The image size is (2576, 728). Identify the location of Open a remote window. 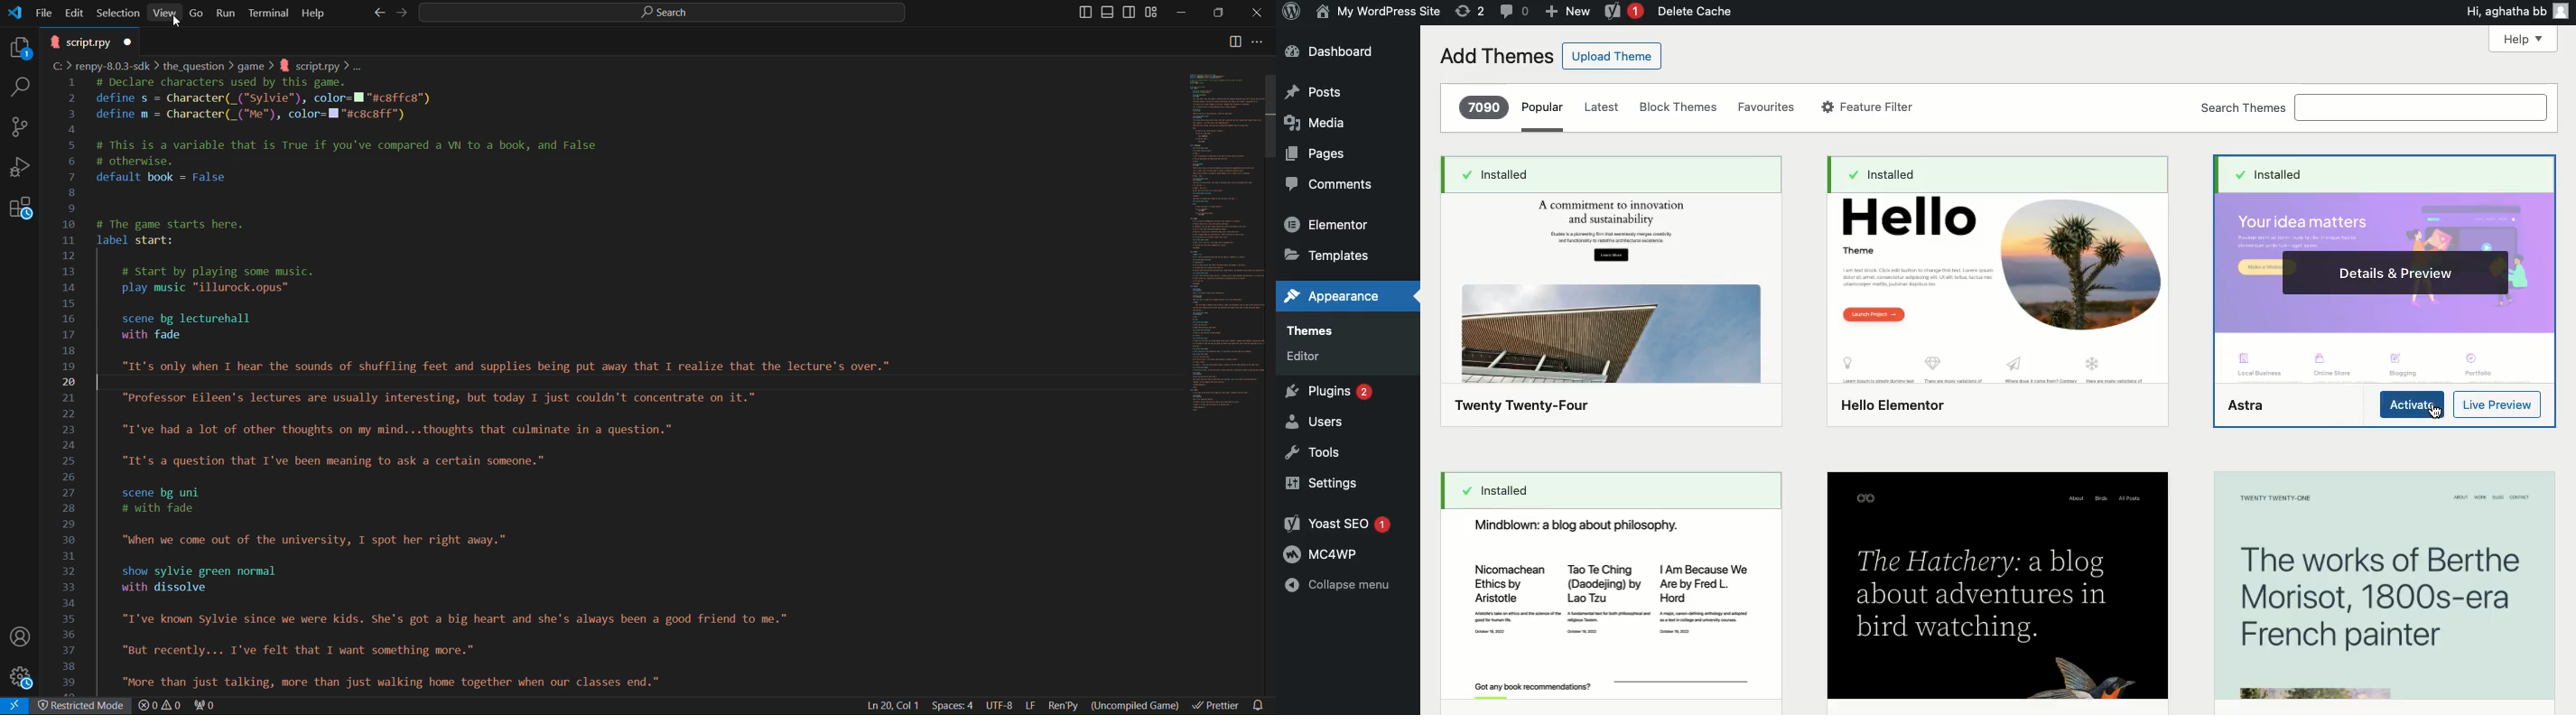
(17, 706).